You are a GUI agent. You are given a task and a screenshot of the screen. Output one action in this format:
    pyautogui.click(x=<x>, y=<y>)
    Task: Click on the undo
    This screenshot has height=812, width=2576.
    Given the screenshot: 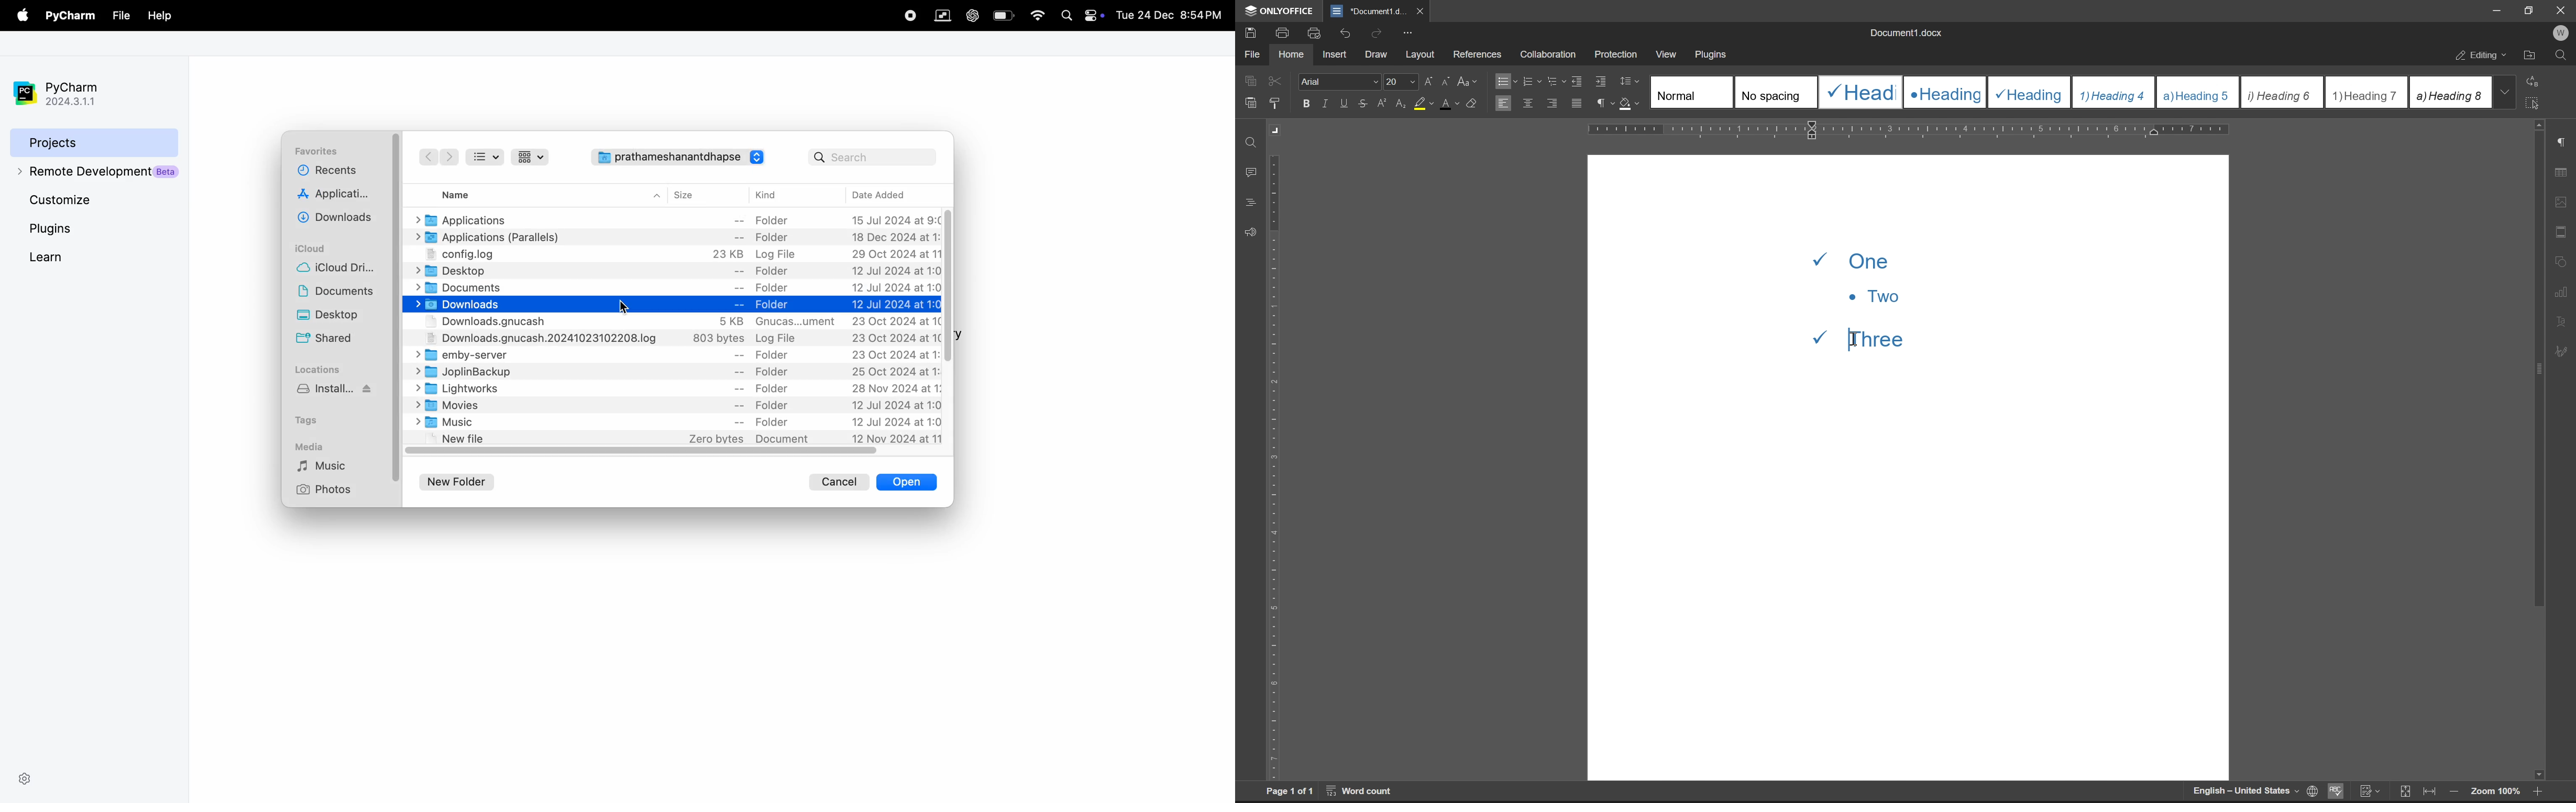 What is the action you would take?
    pyautogui.click(x=1344, y=35)
    